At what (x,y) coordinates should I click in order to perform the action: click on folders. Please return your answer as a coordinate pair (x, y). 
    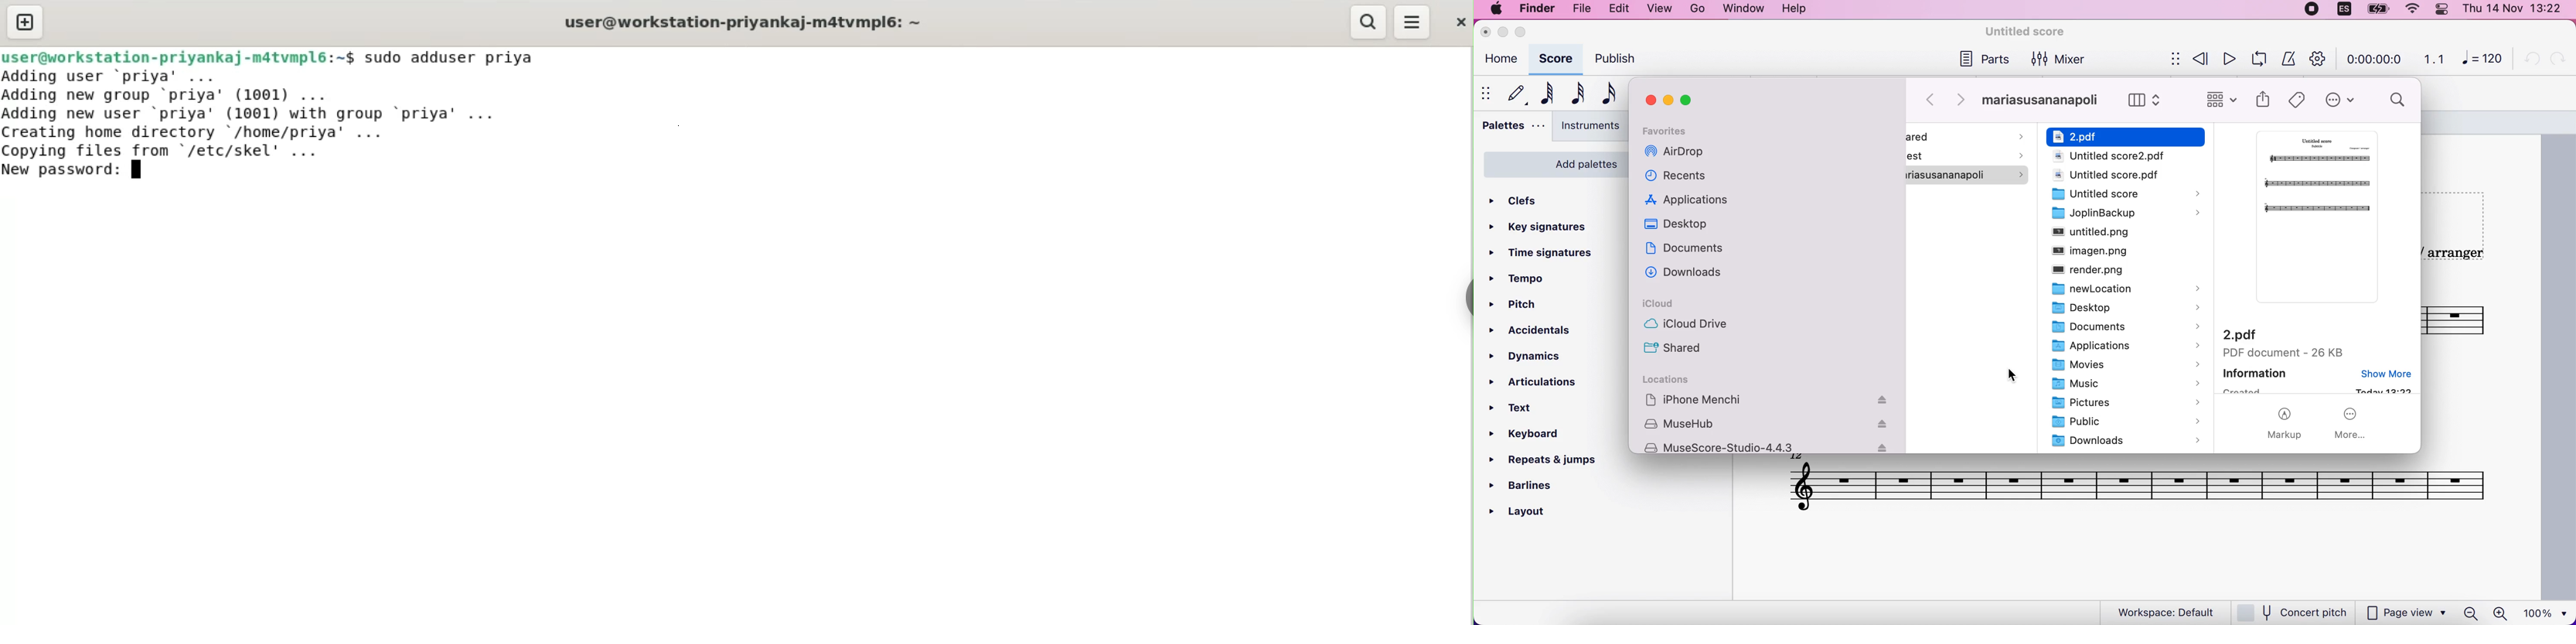
    Looking at the image, I should click on (1969, 162).